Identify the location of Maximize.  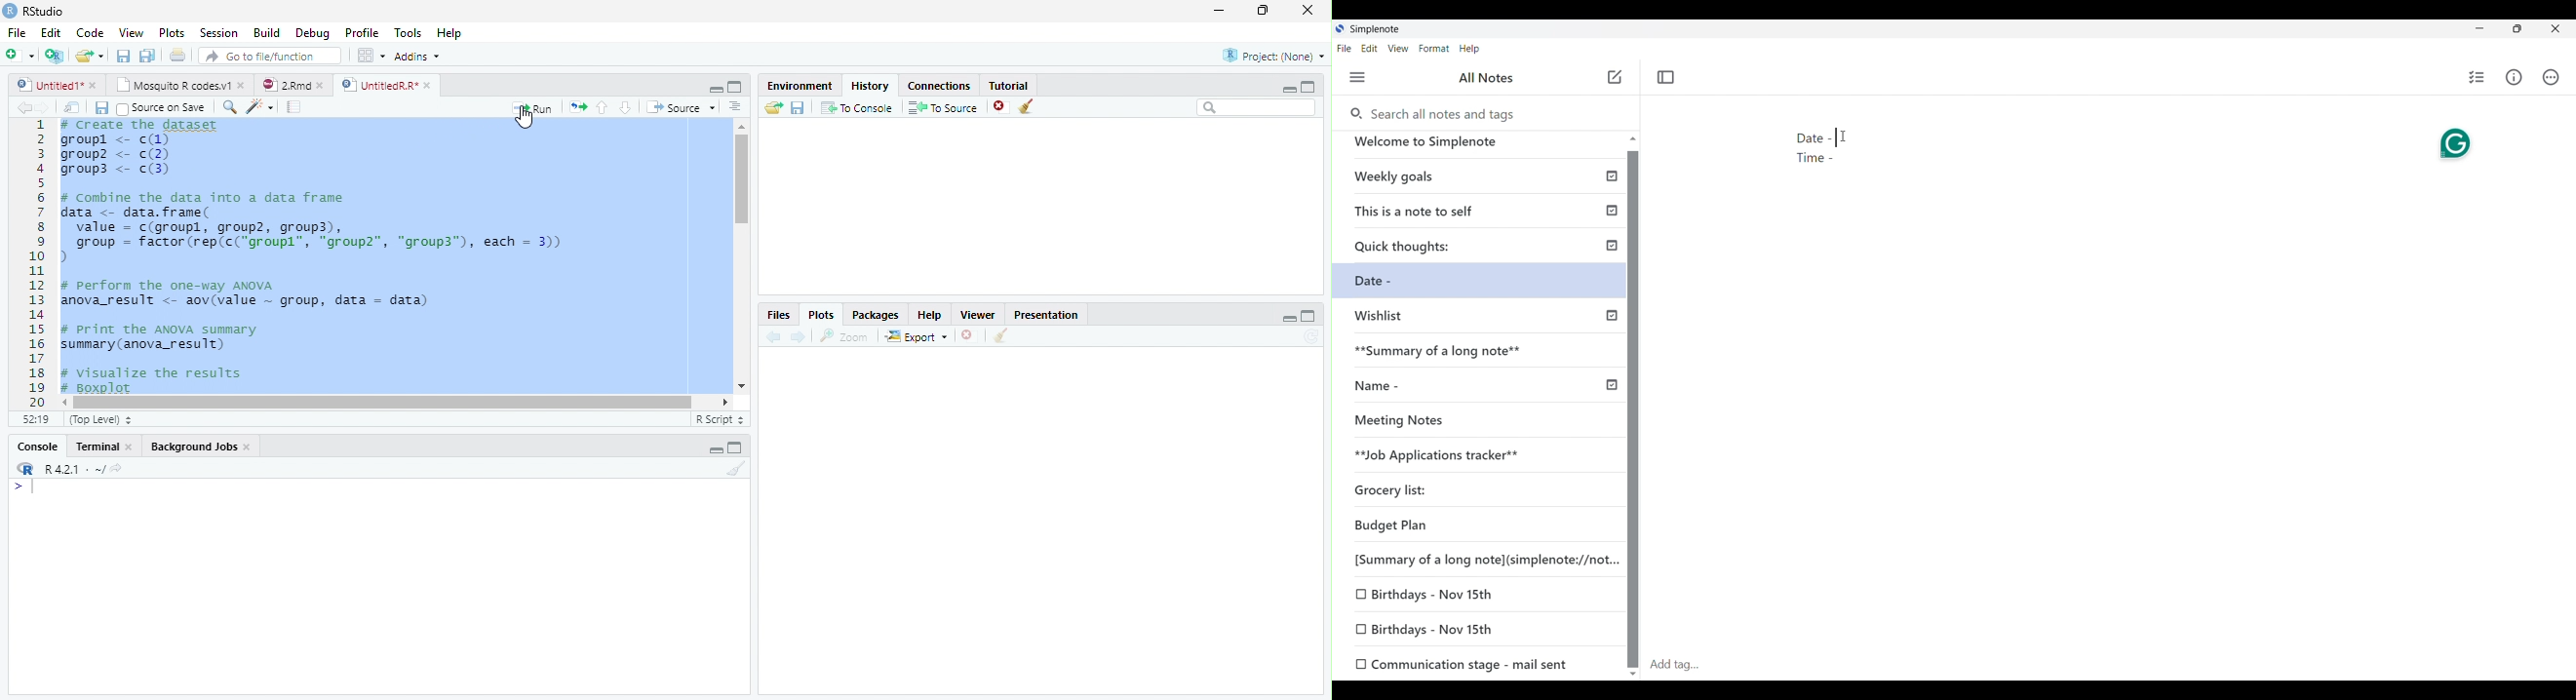
(1265, 11).